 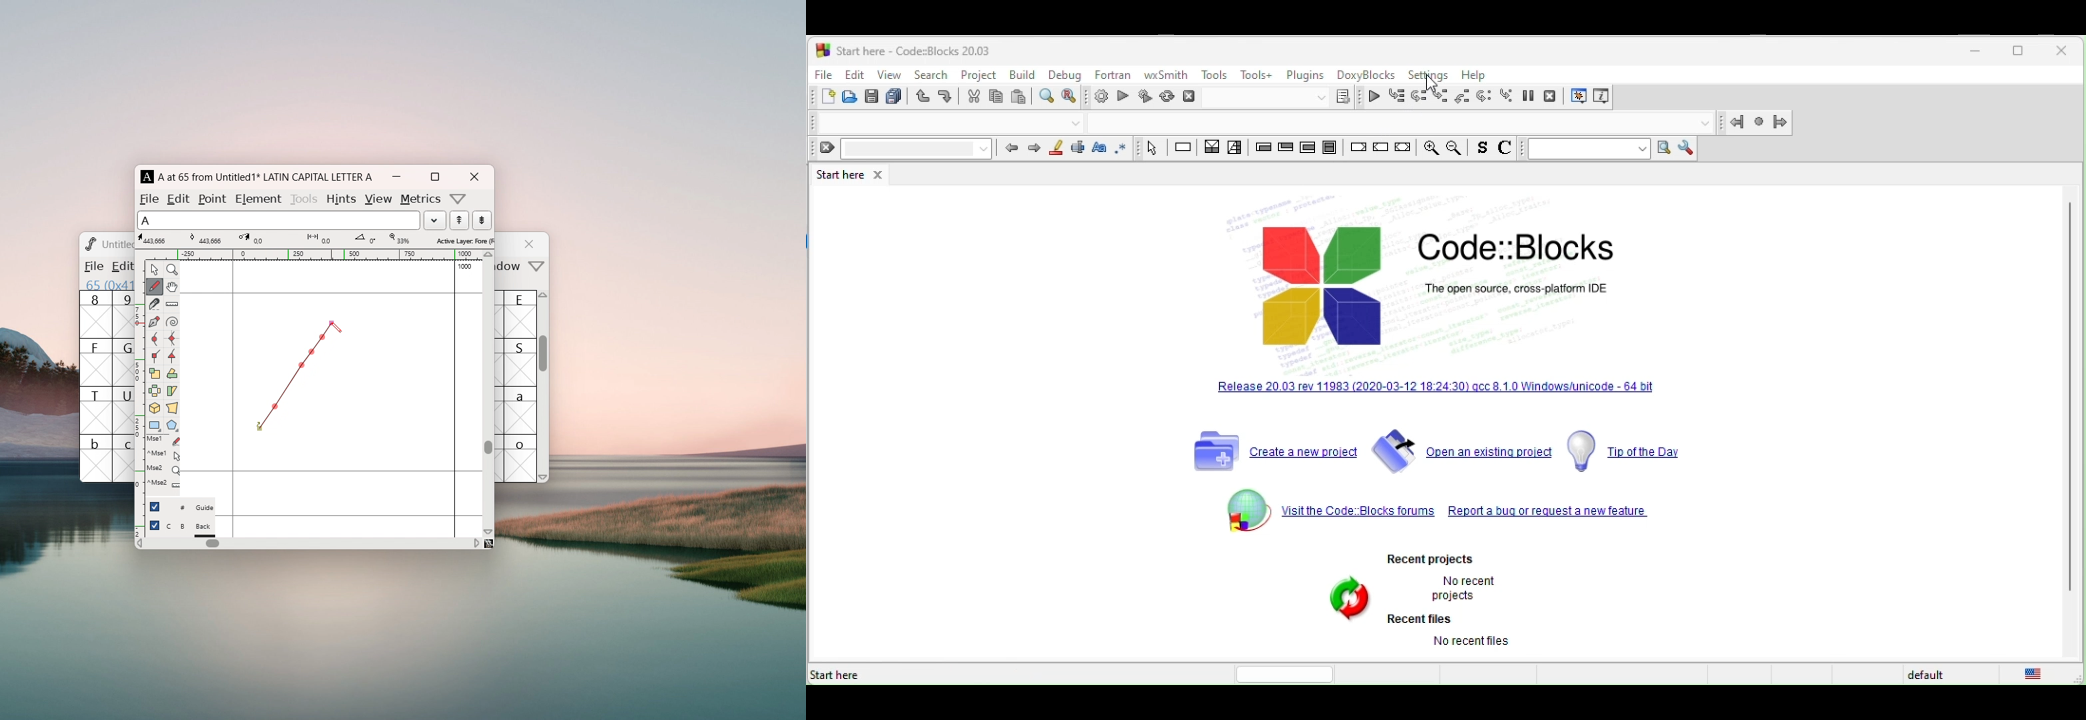 What do you see at coordinates (852, 674) in the screenshot?
I see `start here` at bounding box center [852, 674].